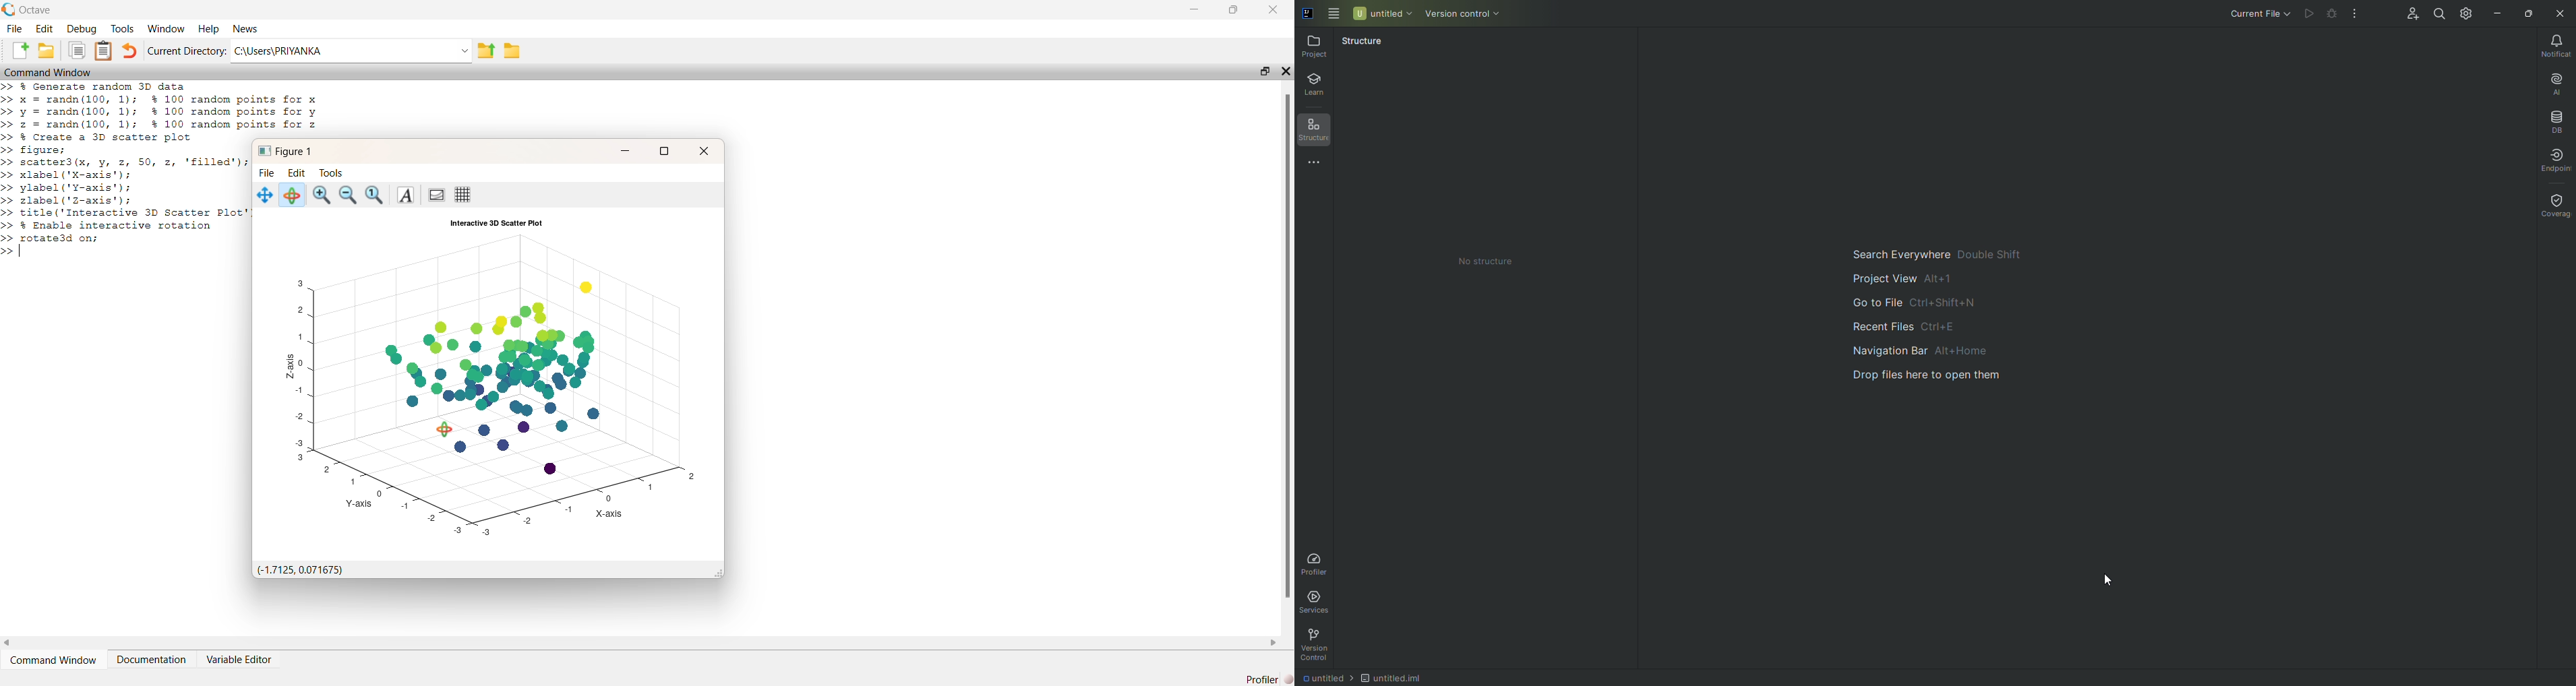  I want to click on resize, so click(1233, 9).